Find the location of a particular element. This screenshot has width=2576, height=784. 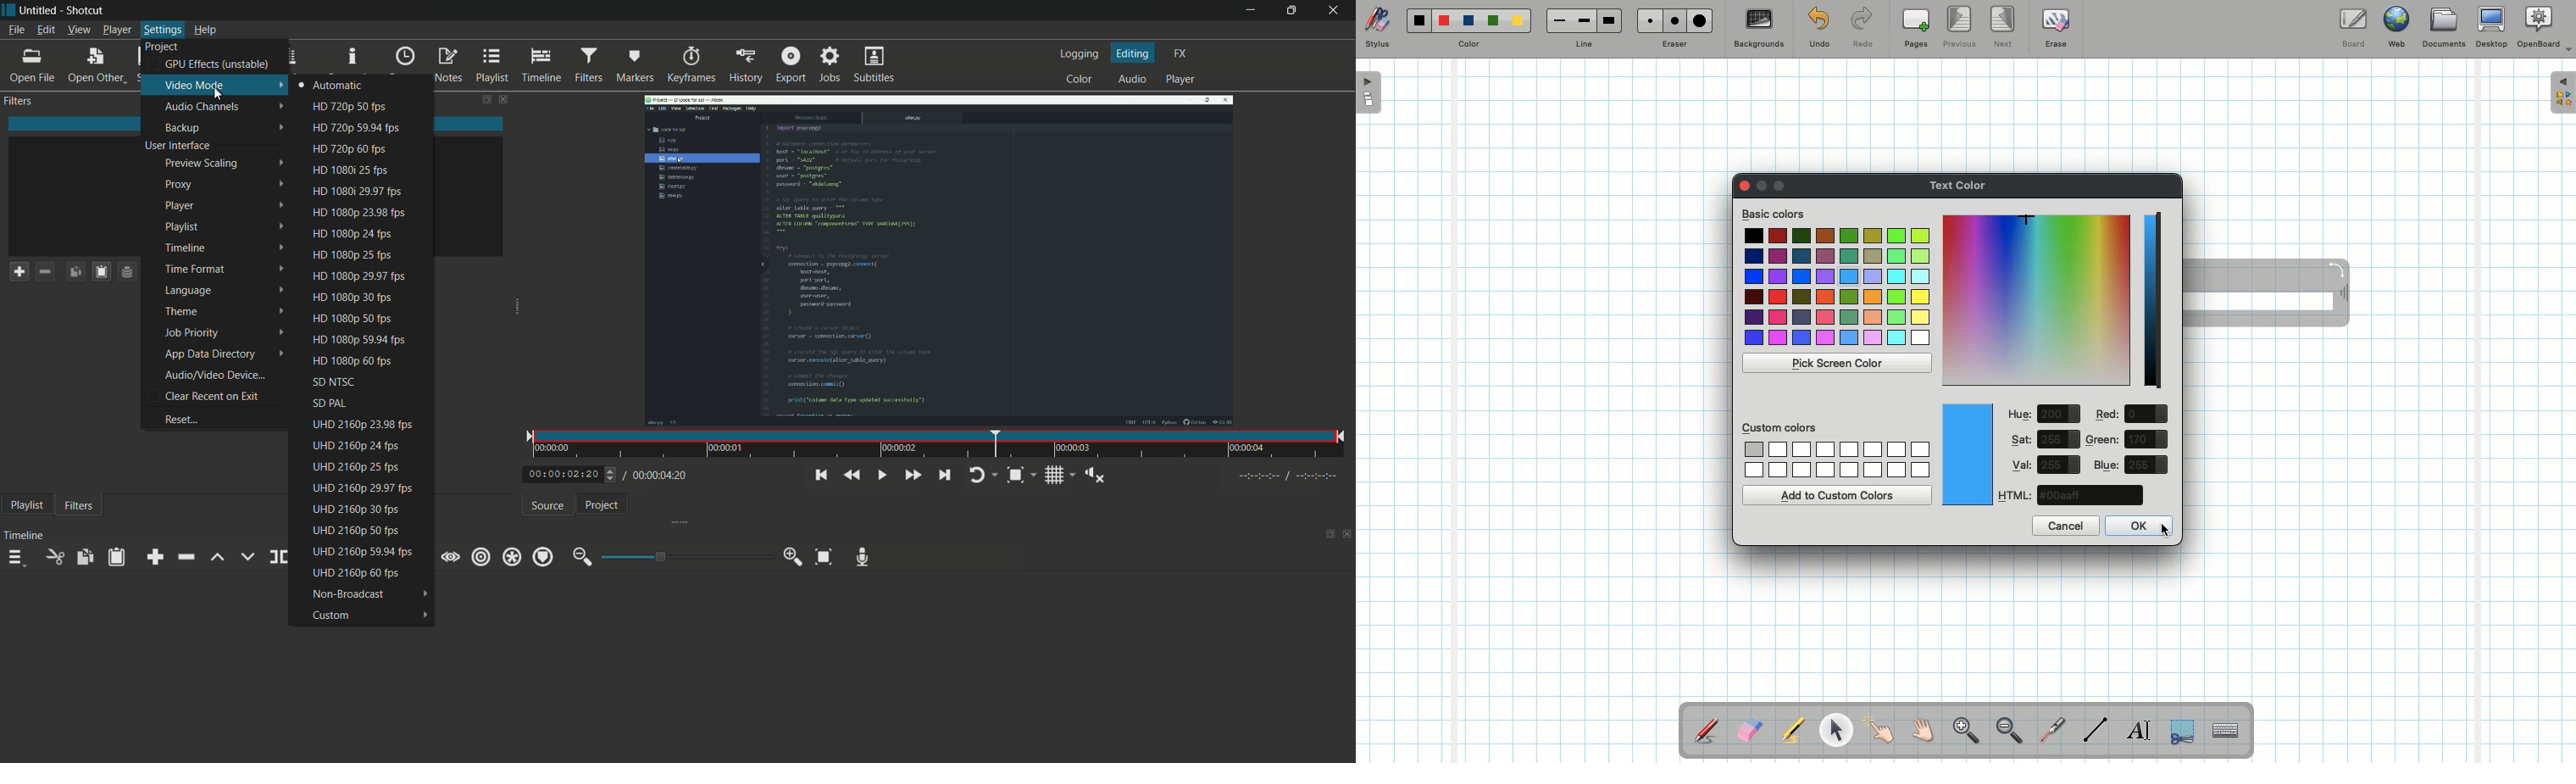

clear recent on exit is located at coordinates (223, 396).